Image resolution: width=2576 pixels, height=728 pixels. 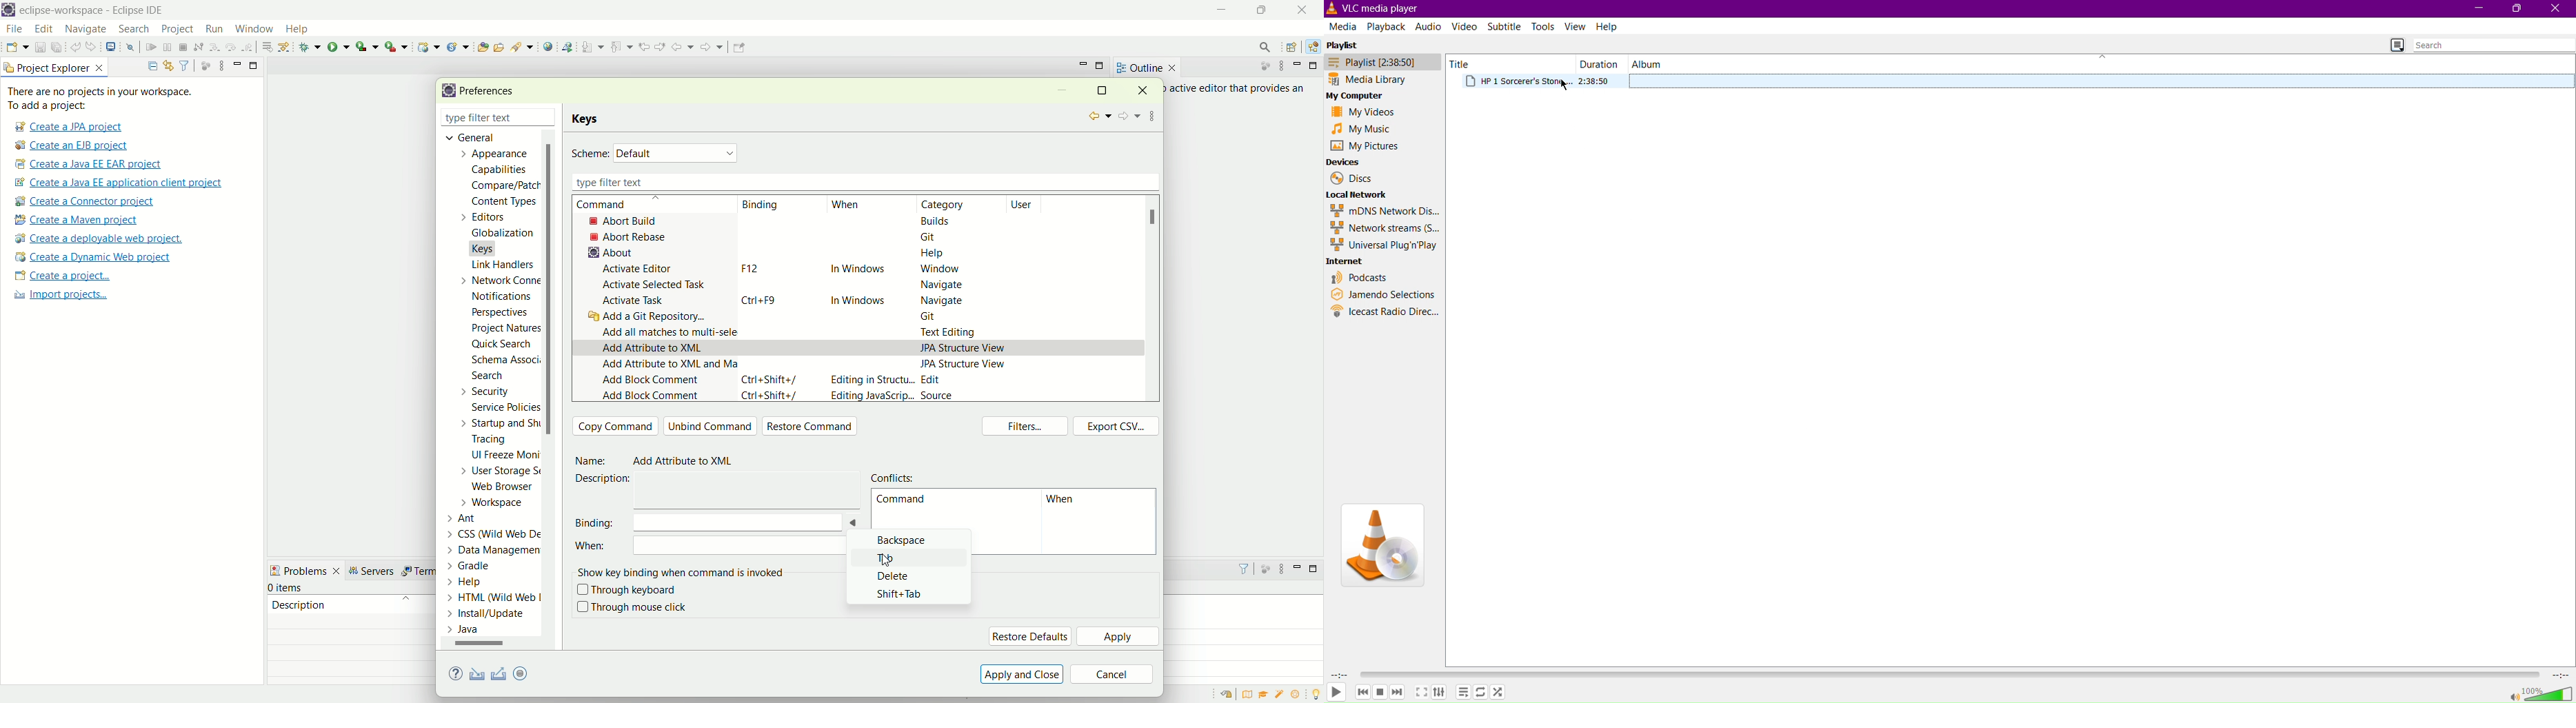 I want to click on Help, so click(x=1608, y=25).